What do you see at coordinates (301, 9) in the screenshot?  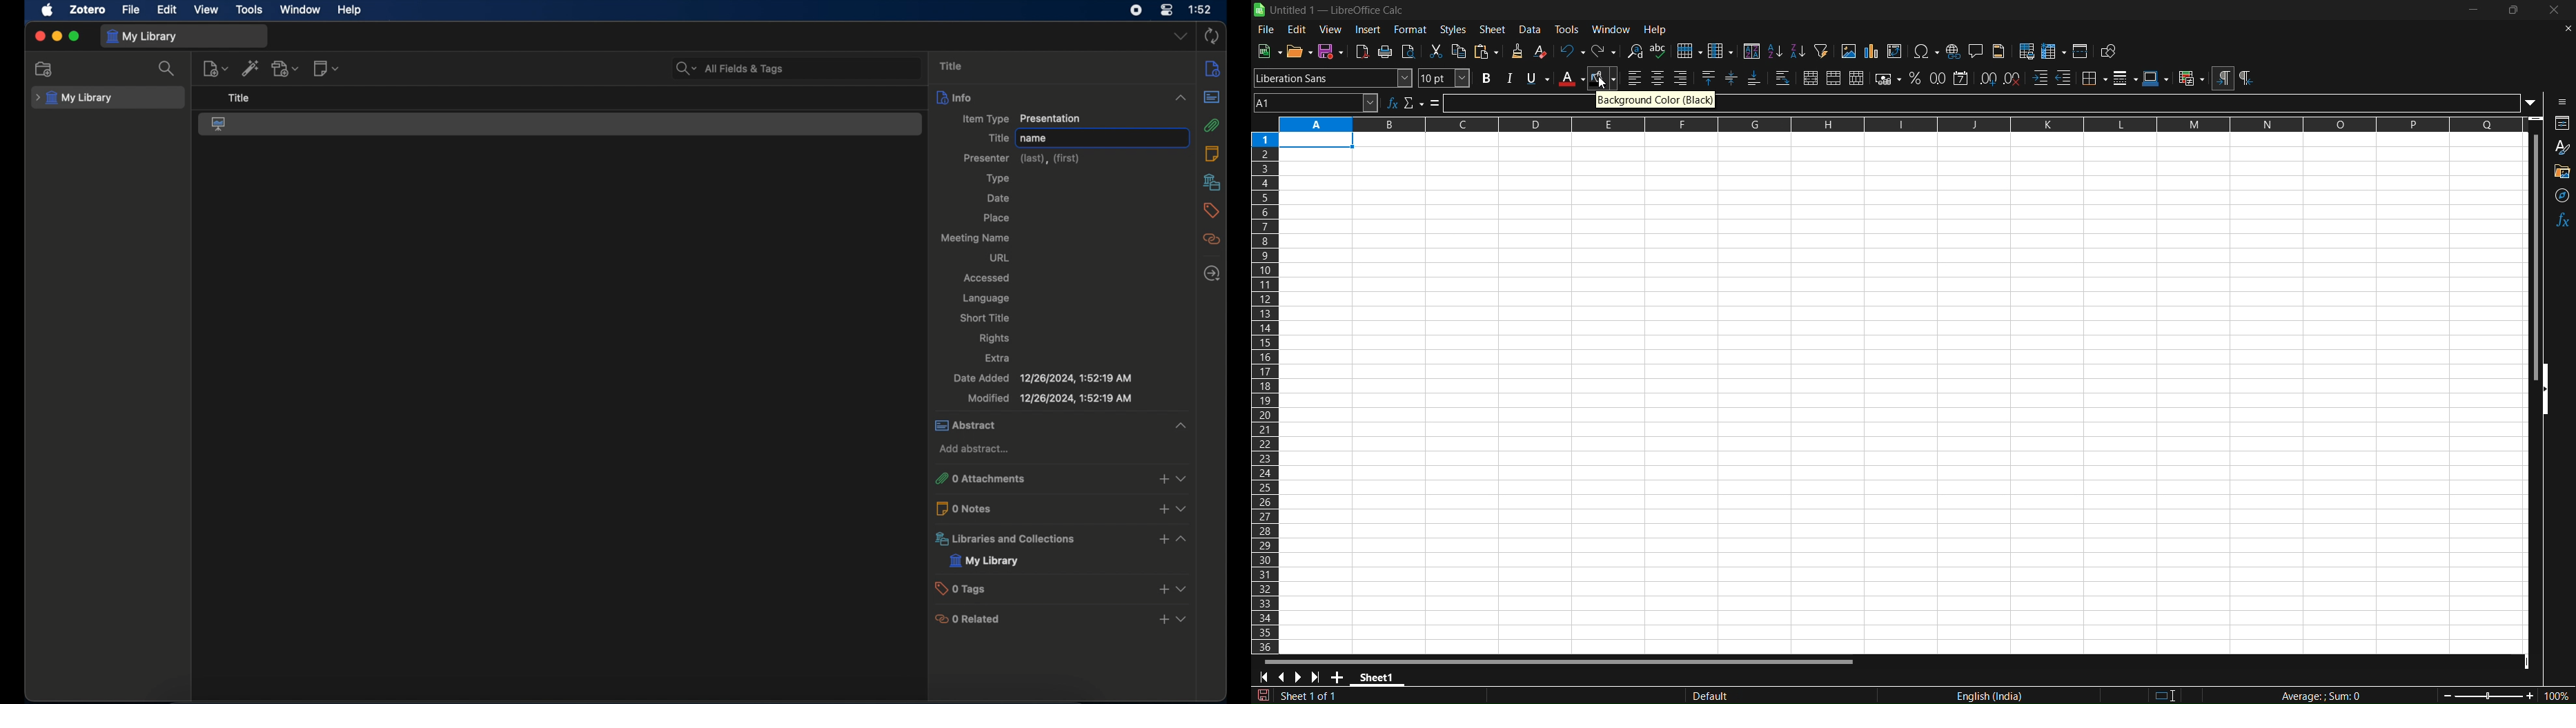 I see `window` at bounding box center [301, 9].